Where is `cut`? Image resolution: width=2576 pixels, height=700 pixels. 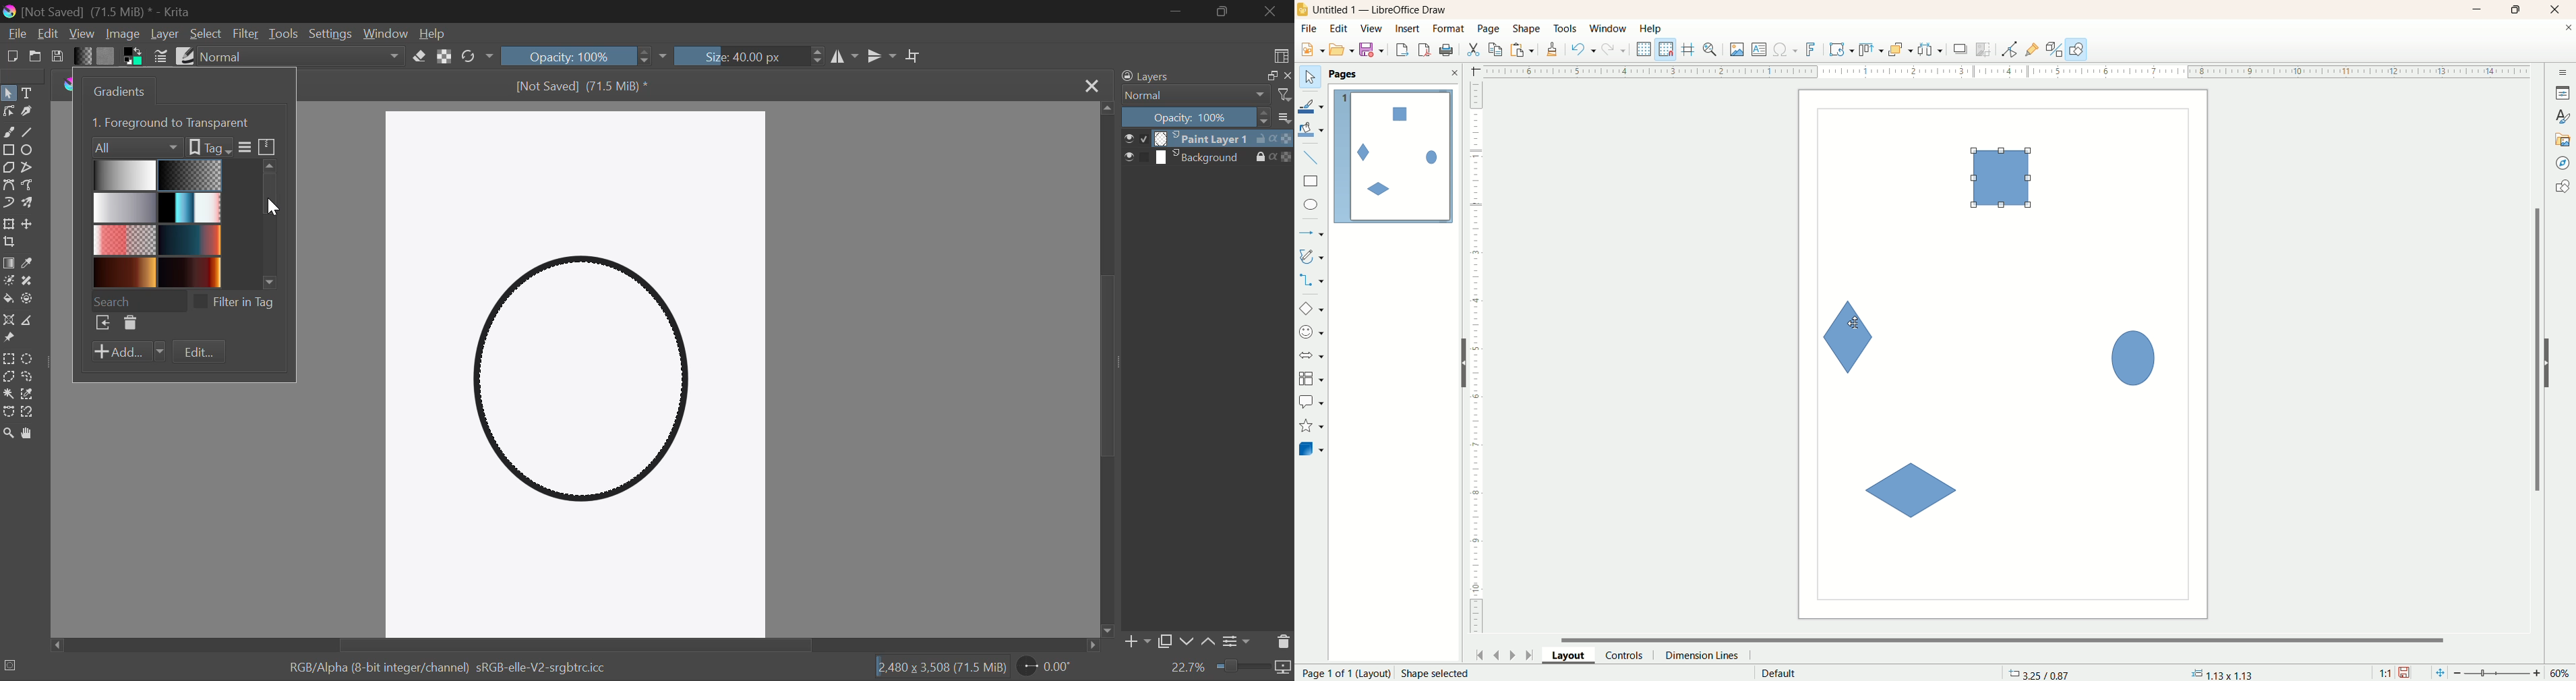
cut is located at coordinates (1473, 49).